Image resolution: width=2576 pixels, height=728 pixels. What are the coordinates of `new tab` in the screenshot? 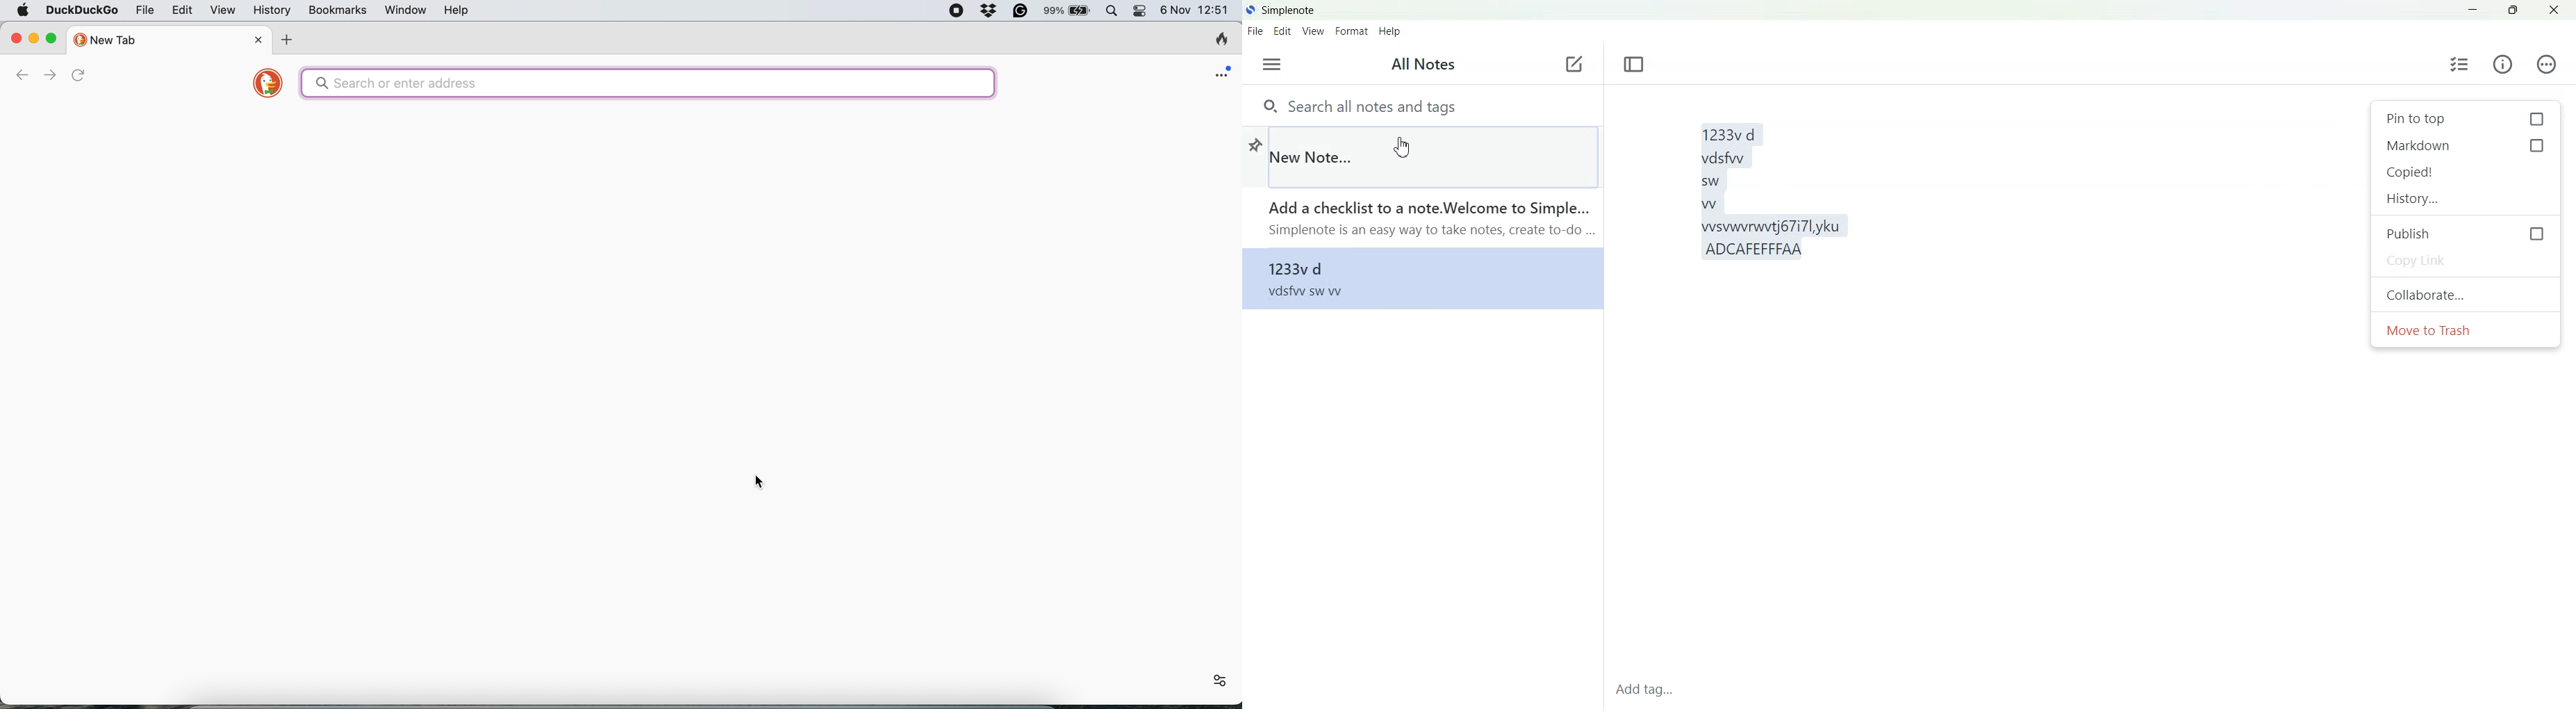 It's located at (169, 38).